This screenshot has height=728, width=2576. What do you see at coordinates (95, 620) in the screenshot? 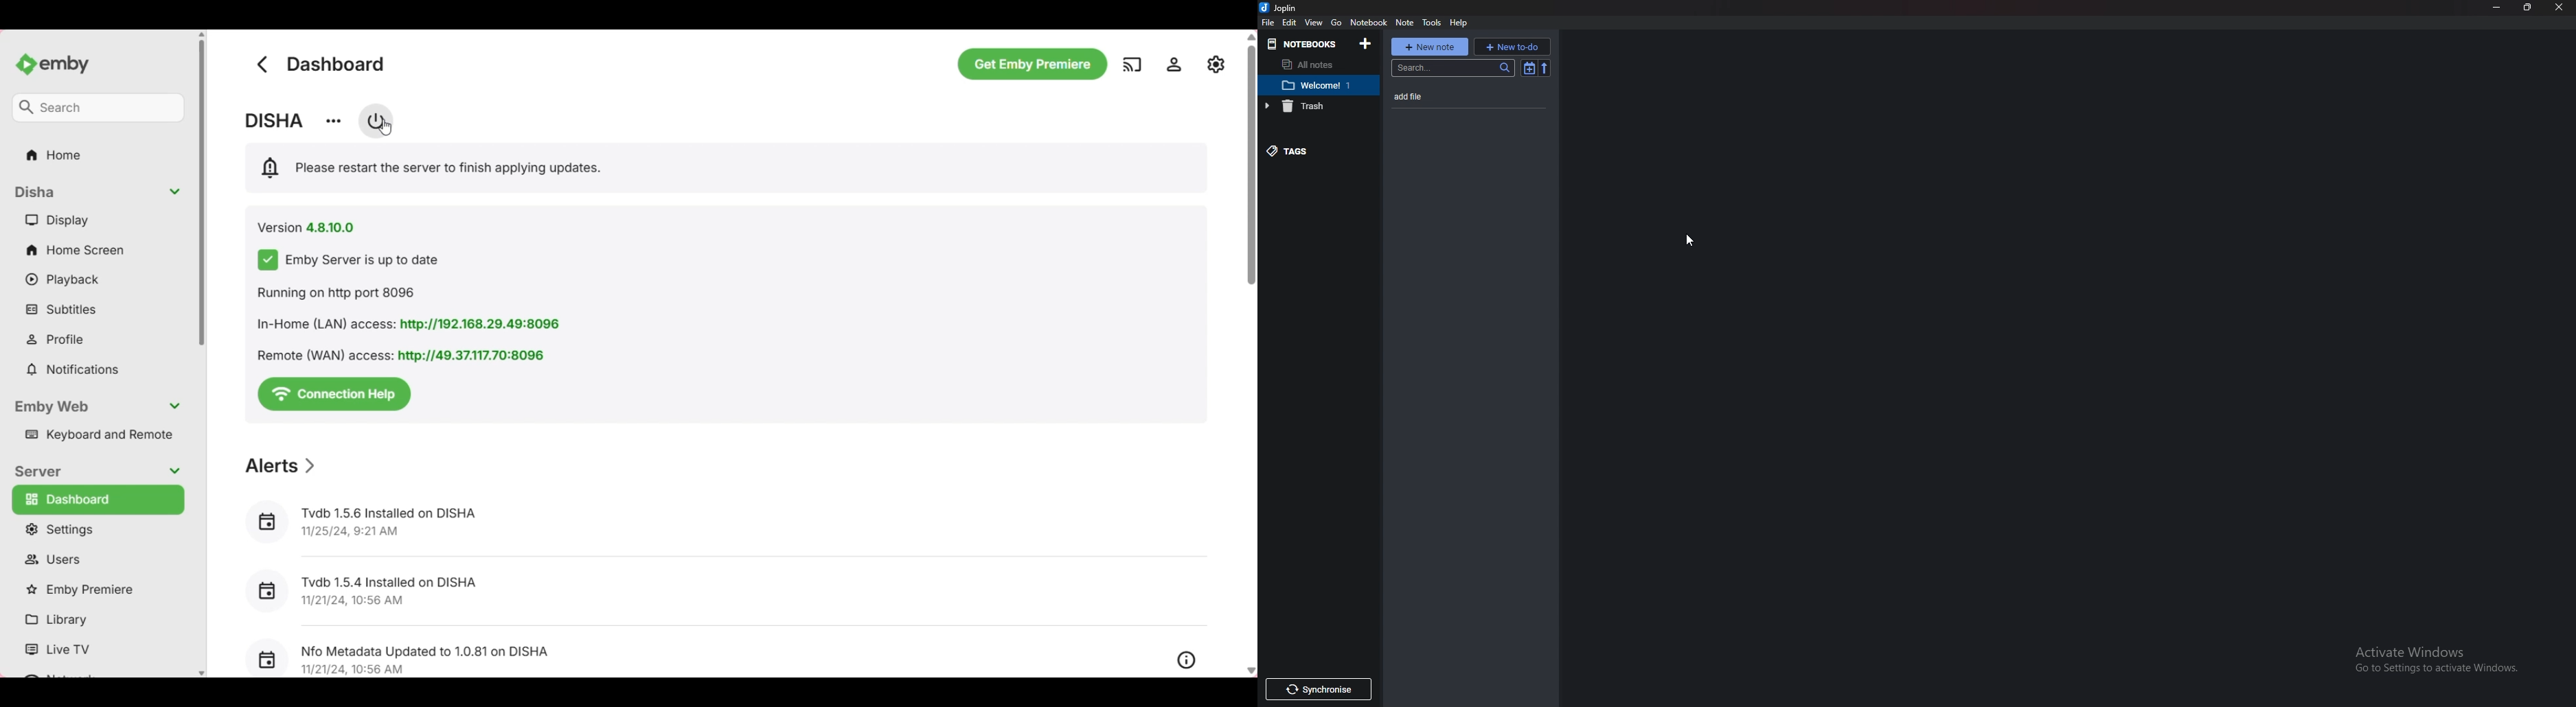
I see `Library` at bounding box center [95, 620].